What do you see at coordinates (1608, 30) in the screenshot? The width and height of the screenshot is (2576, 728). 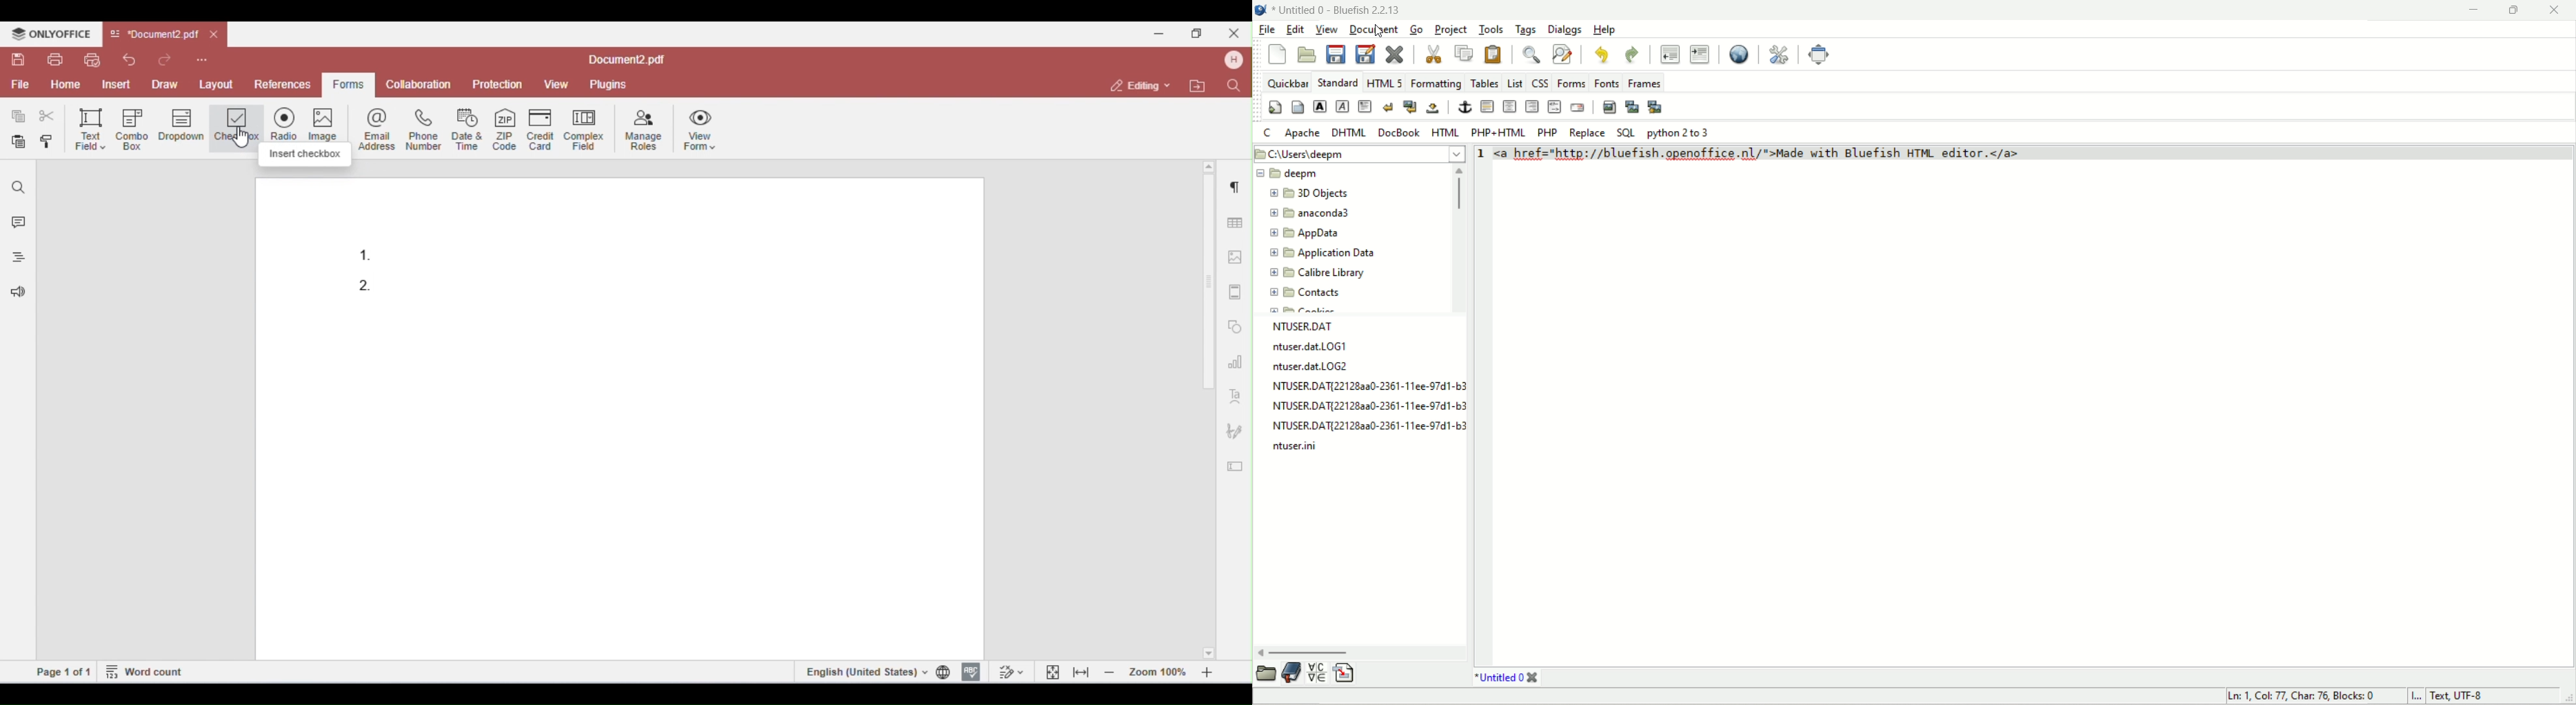 I see `help` at bounding box center [1608, 30].